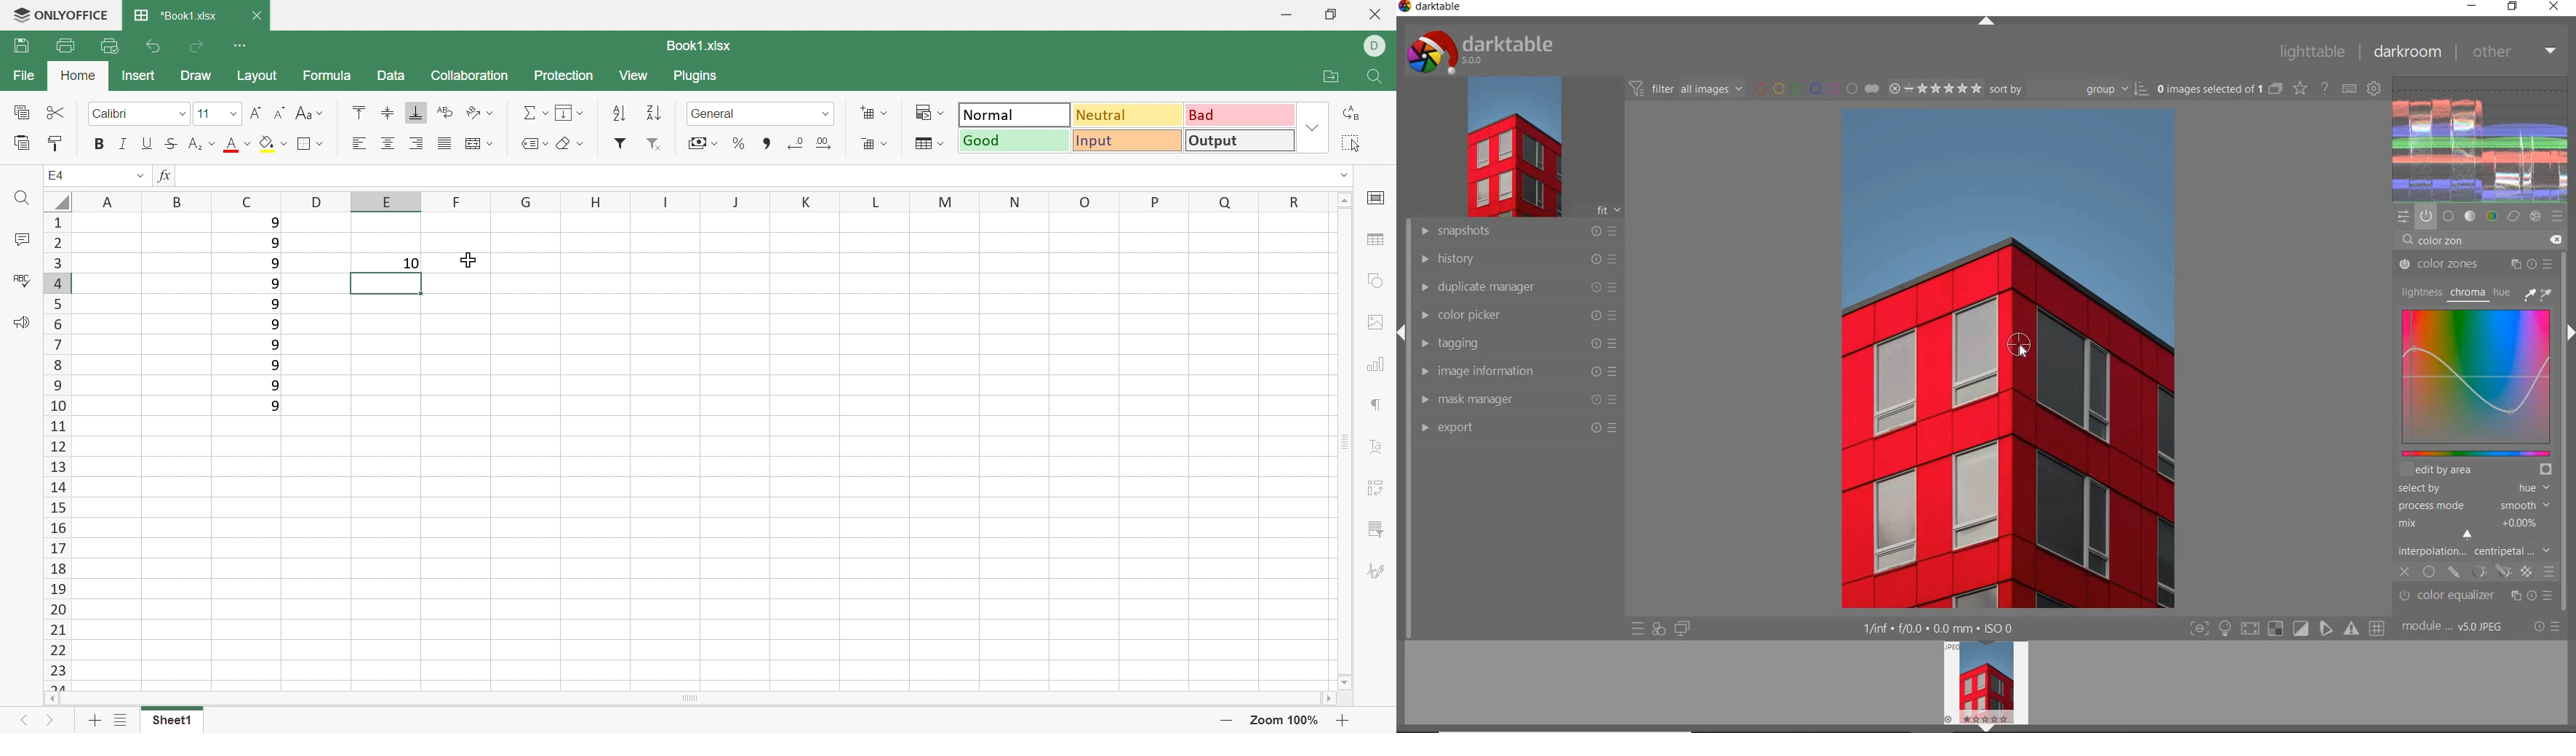  What do you see at coordinates (1936, 88) in the screenshot?
I see `selected Image range rating` at bounding box center [1936, 88].